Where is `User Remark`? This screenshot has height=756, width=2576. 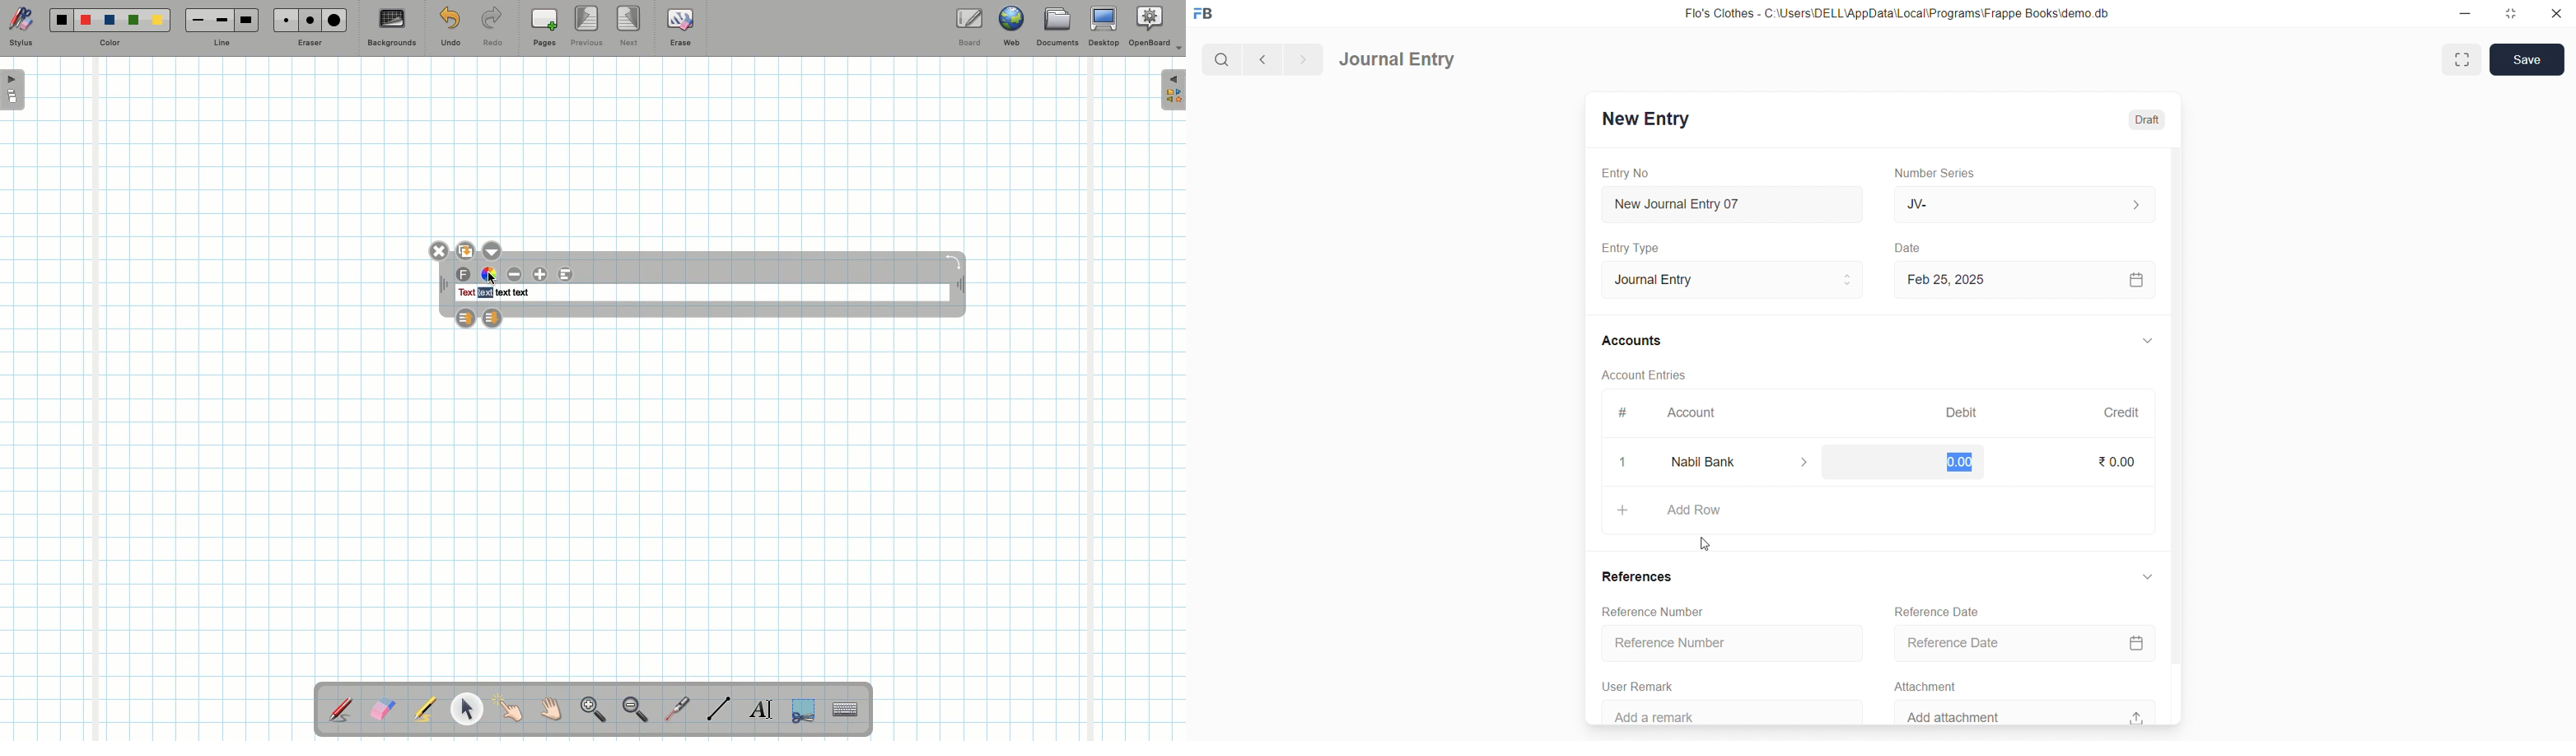
User Remark is located at coordinates (1642, 684).